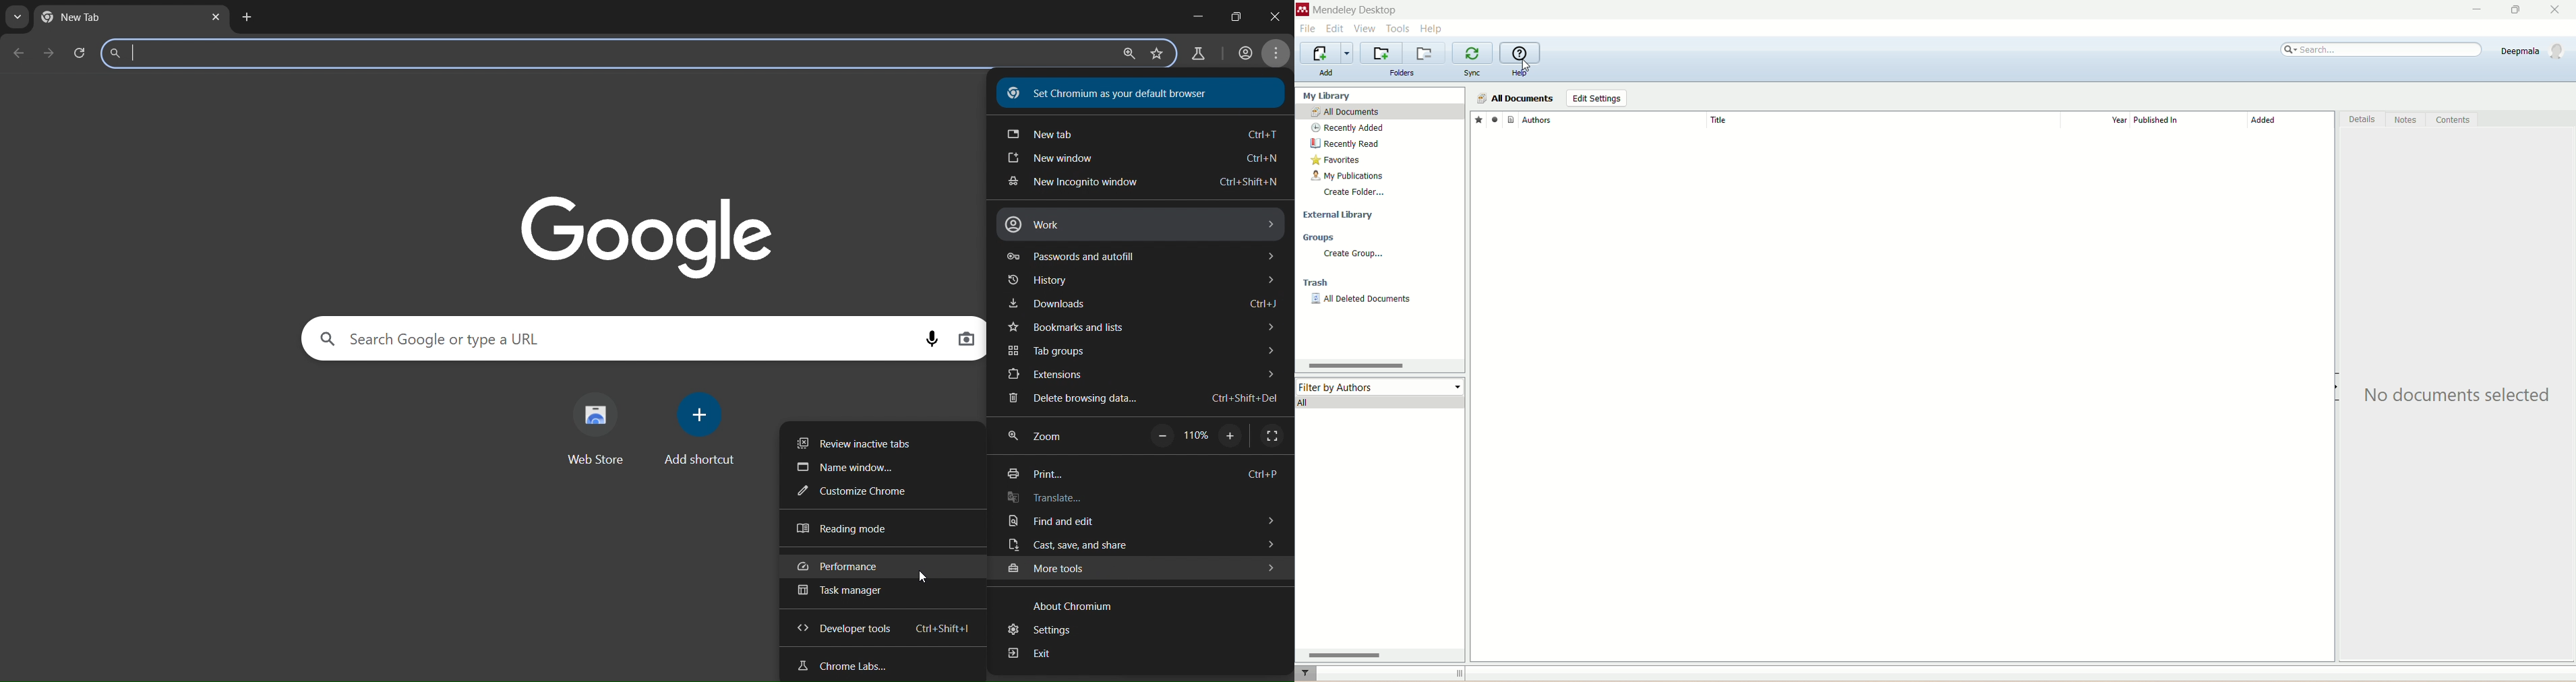 The height and width of the screenshot is (700, 2576). Describe the element at coordinates (2475, 10) in the screenshot. I see `minimize` at that location.